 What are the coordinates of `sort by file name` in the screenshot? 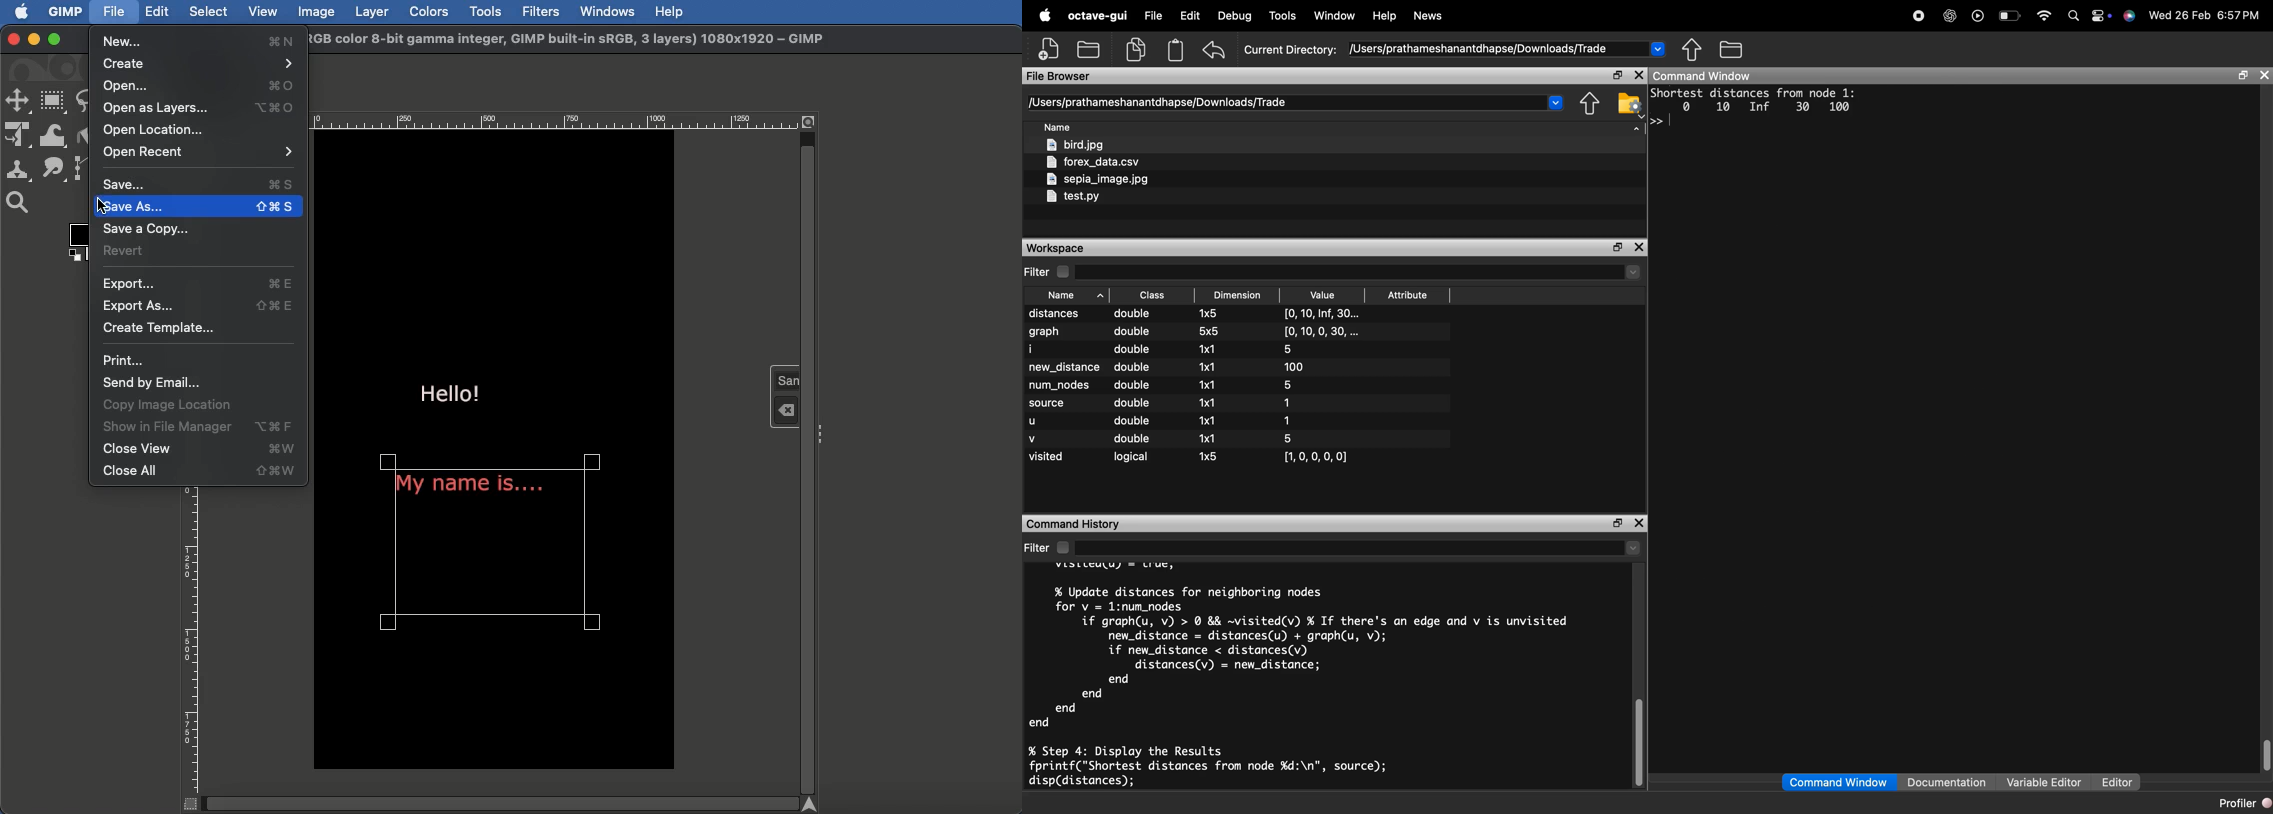 It's located at (1057, 127).